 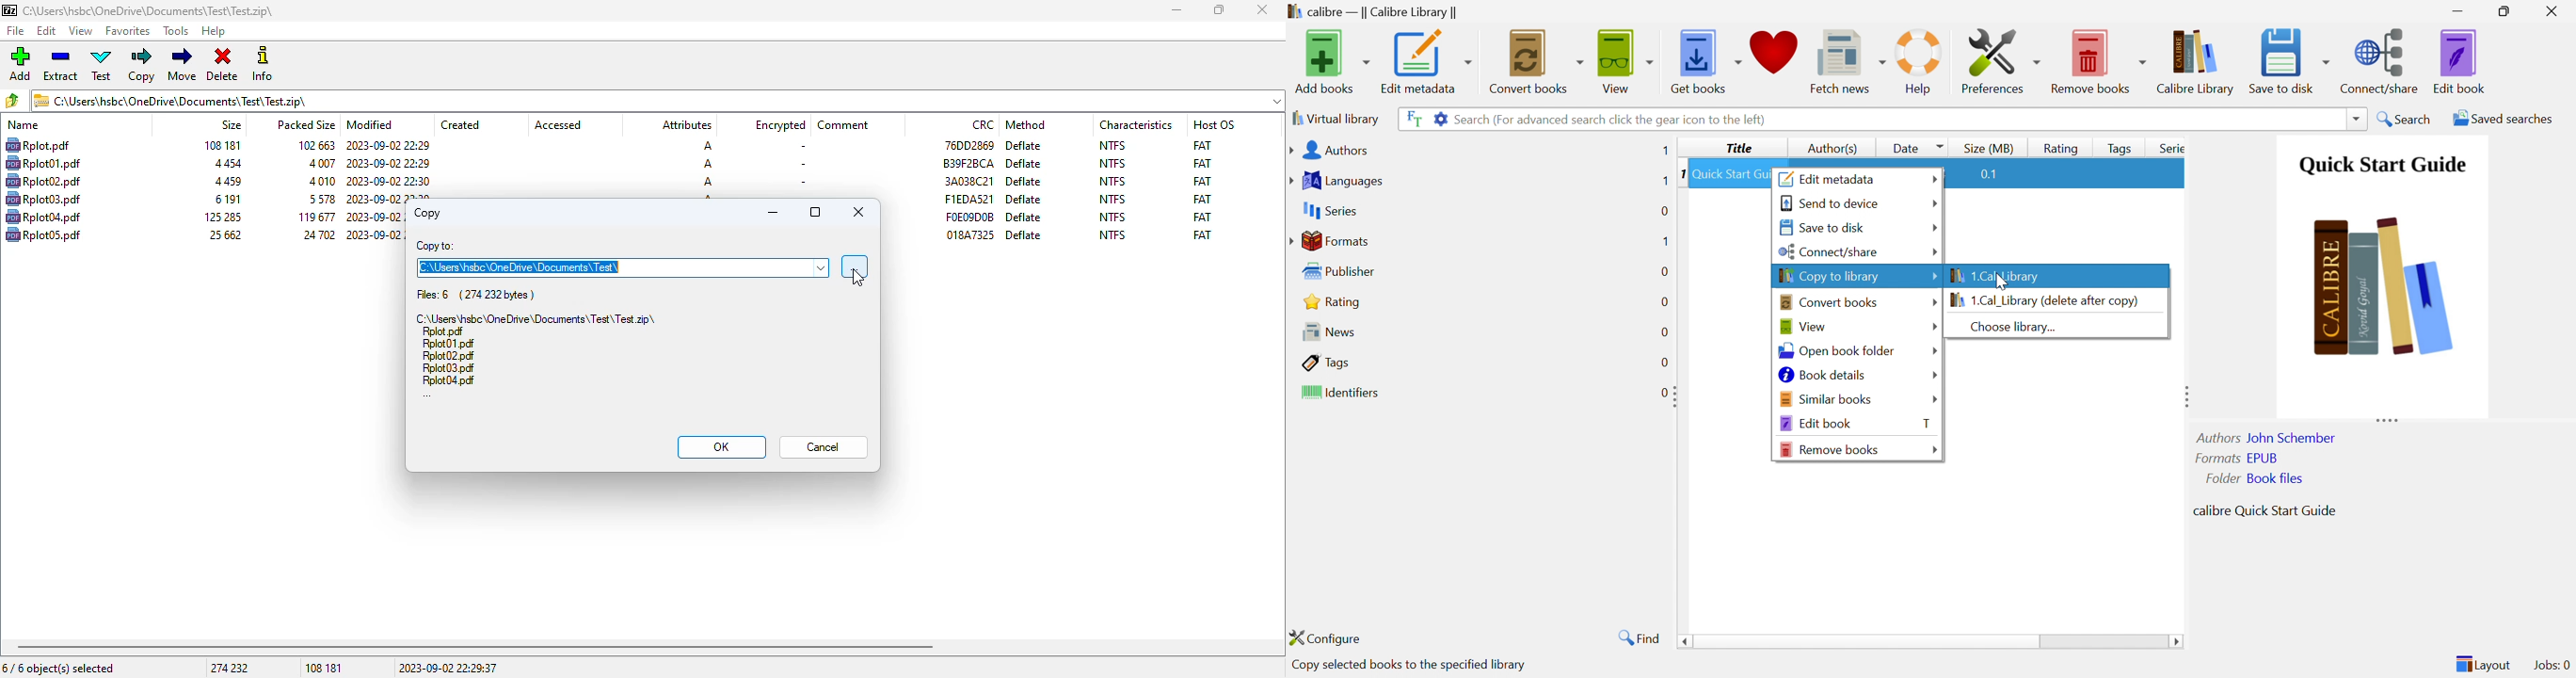 I want to click on View, so click(x=1626, y=59).